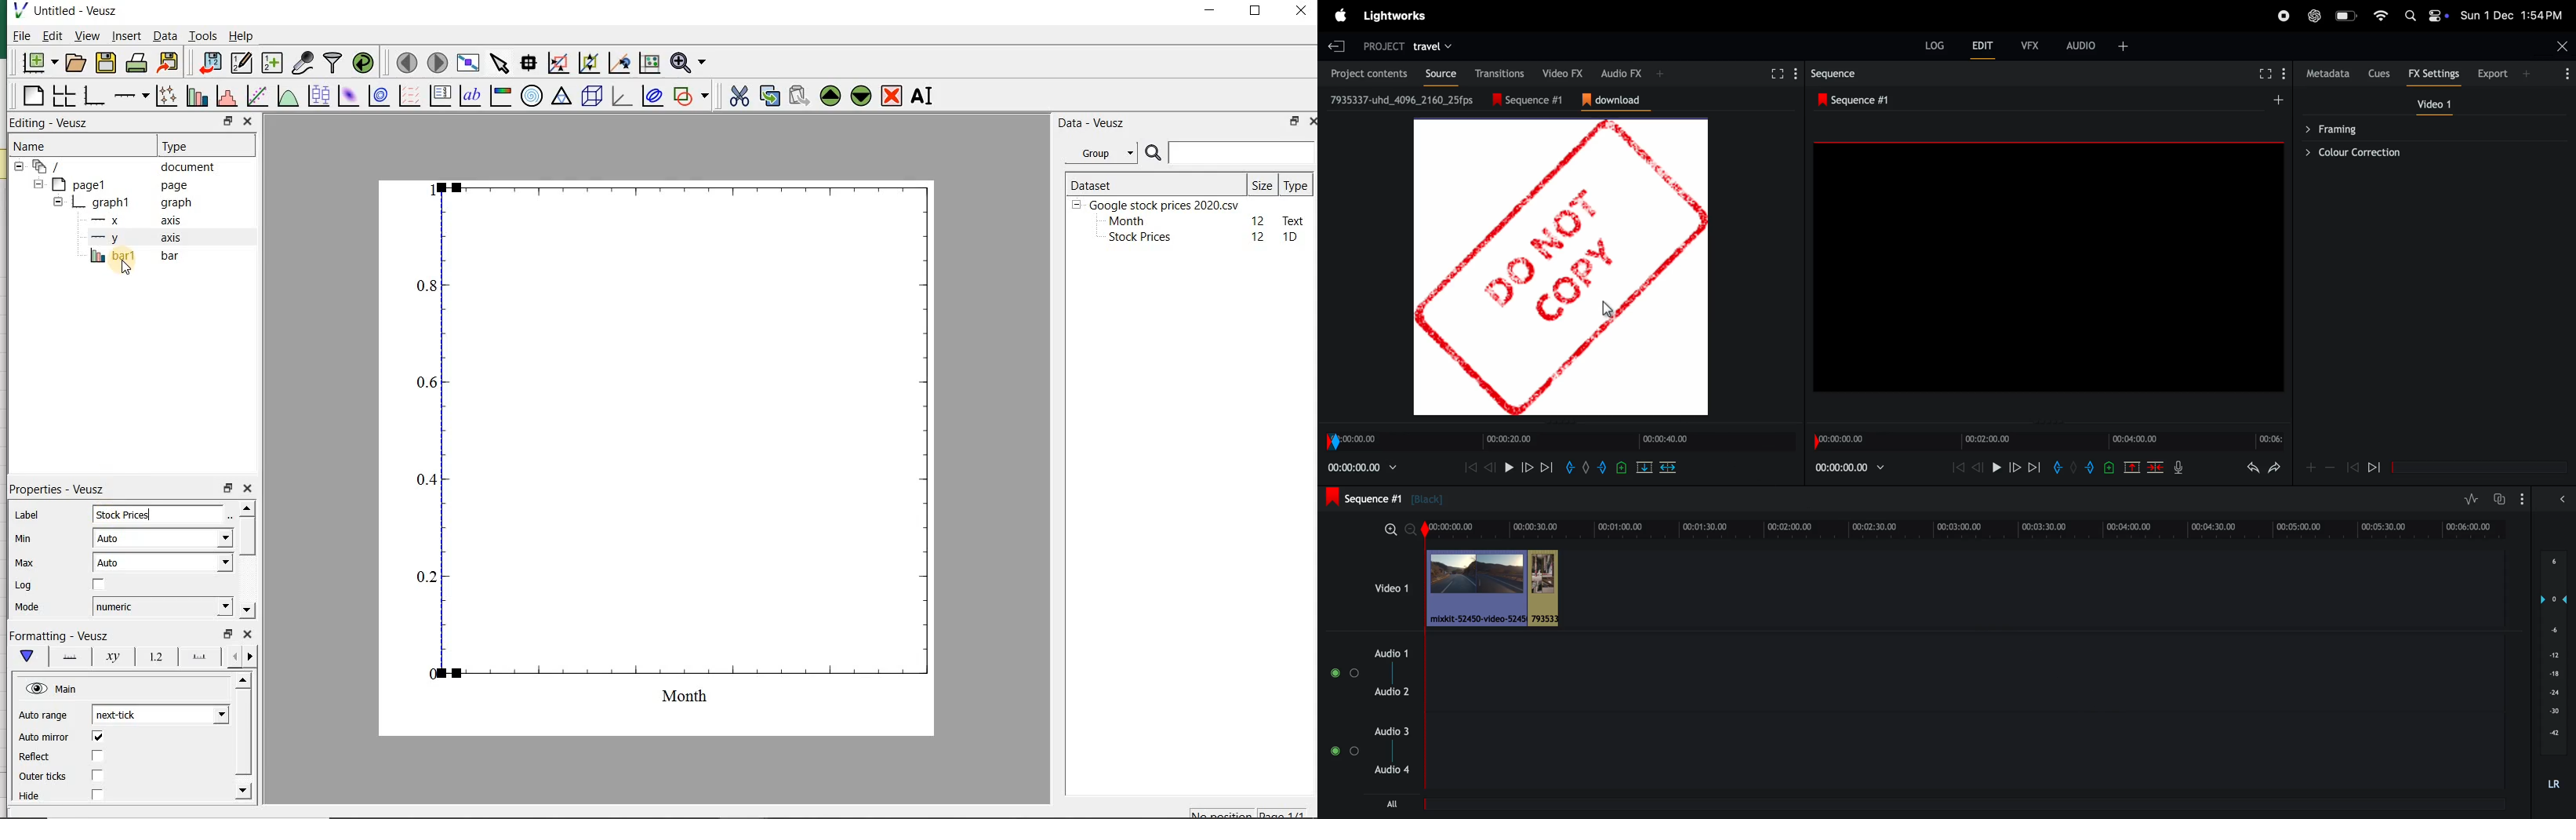  What do you see at coordinates (1978, 467) in the screenshot?
I see `previous frame` at bounding box center [1978, 467].